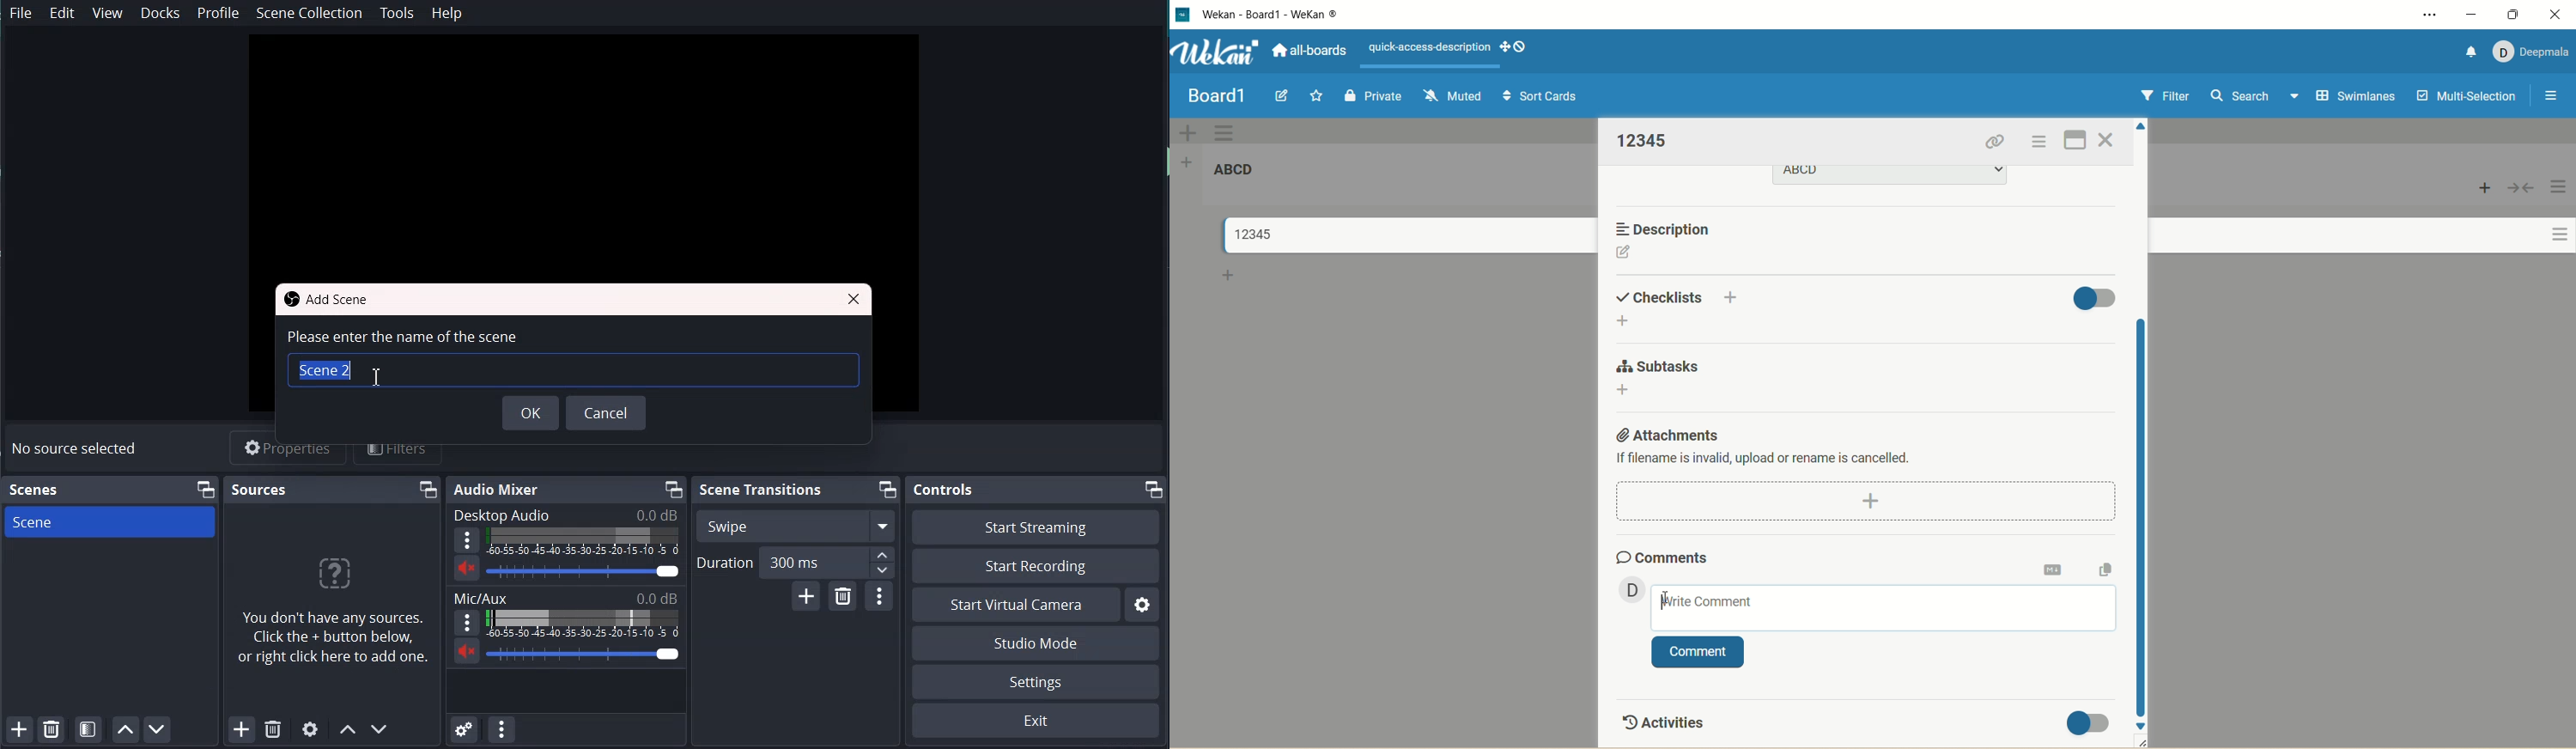 The width and height of the screenshot is (2576, 756). Describe the element at coordinates (583, 149) in the screenshot. I see `File preview window` at that location.